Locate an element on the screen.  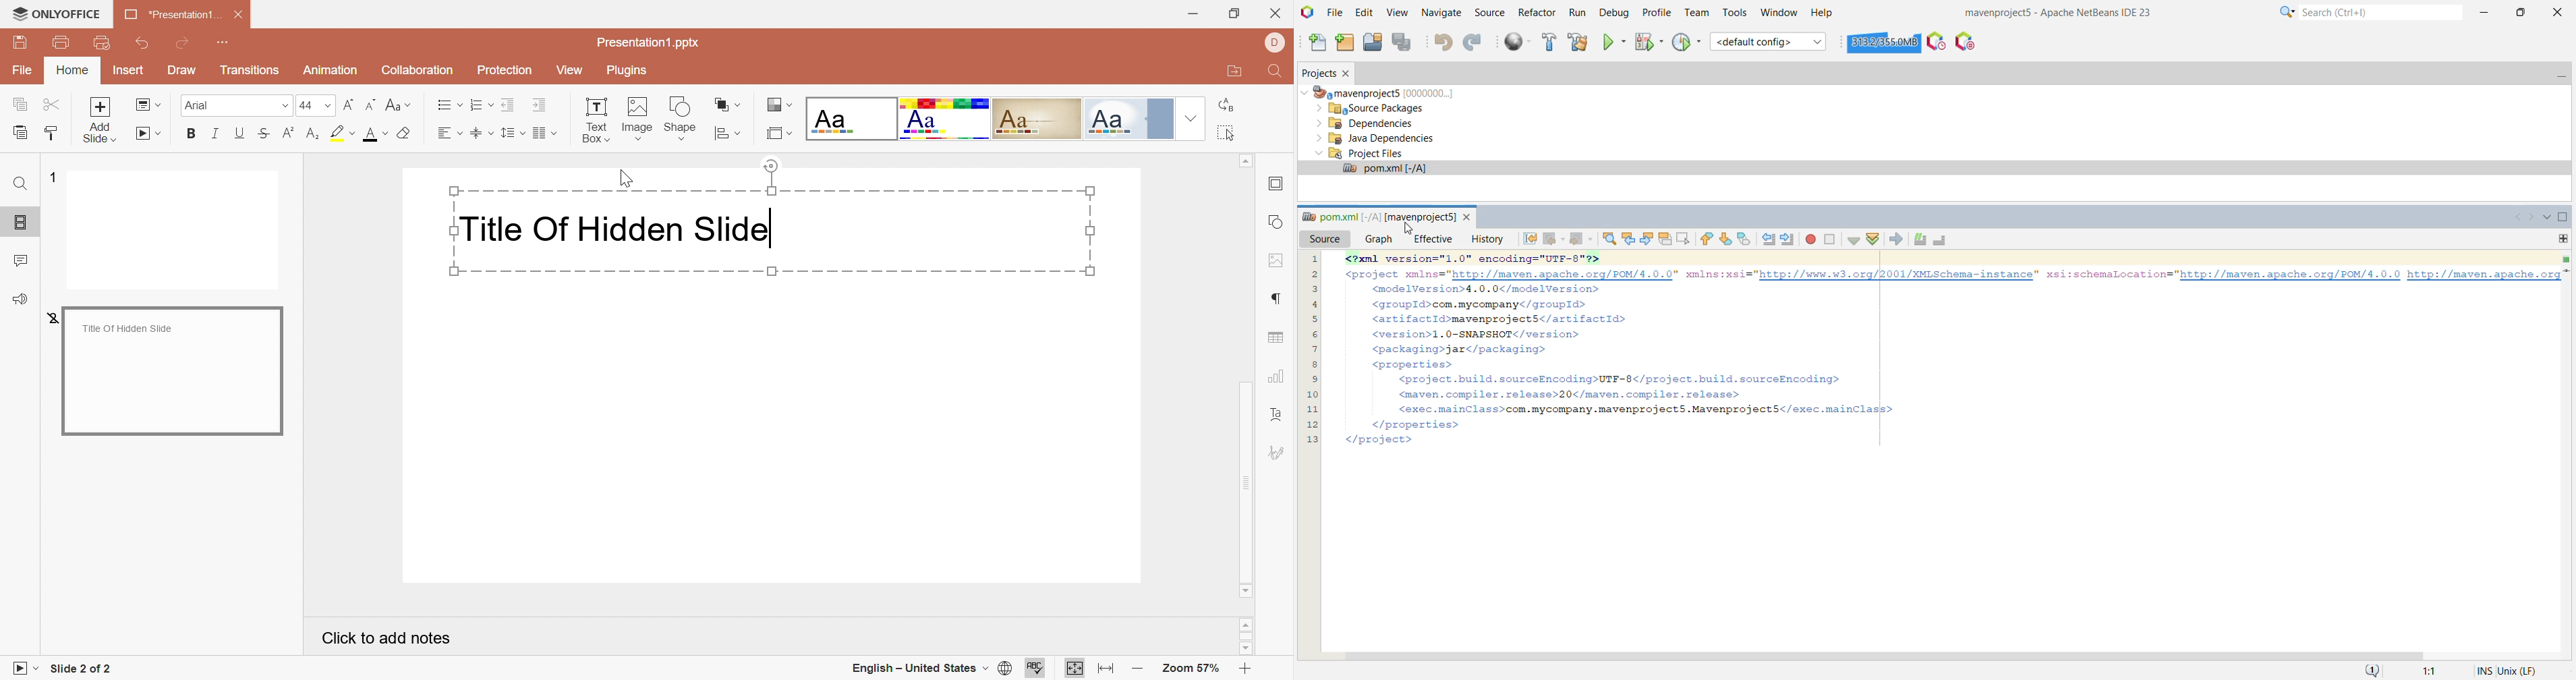
Save All is located at coordinates (1404, 43).